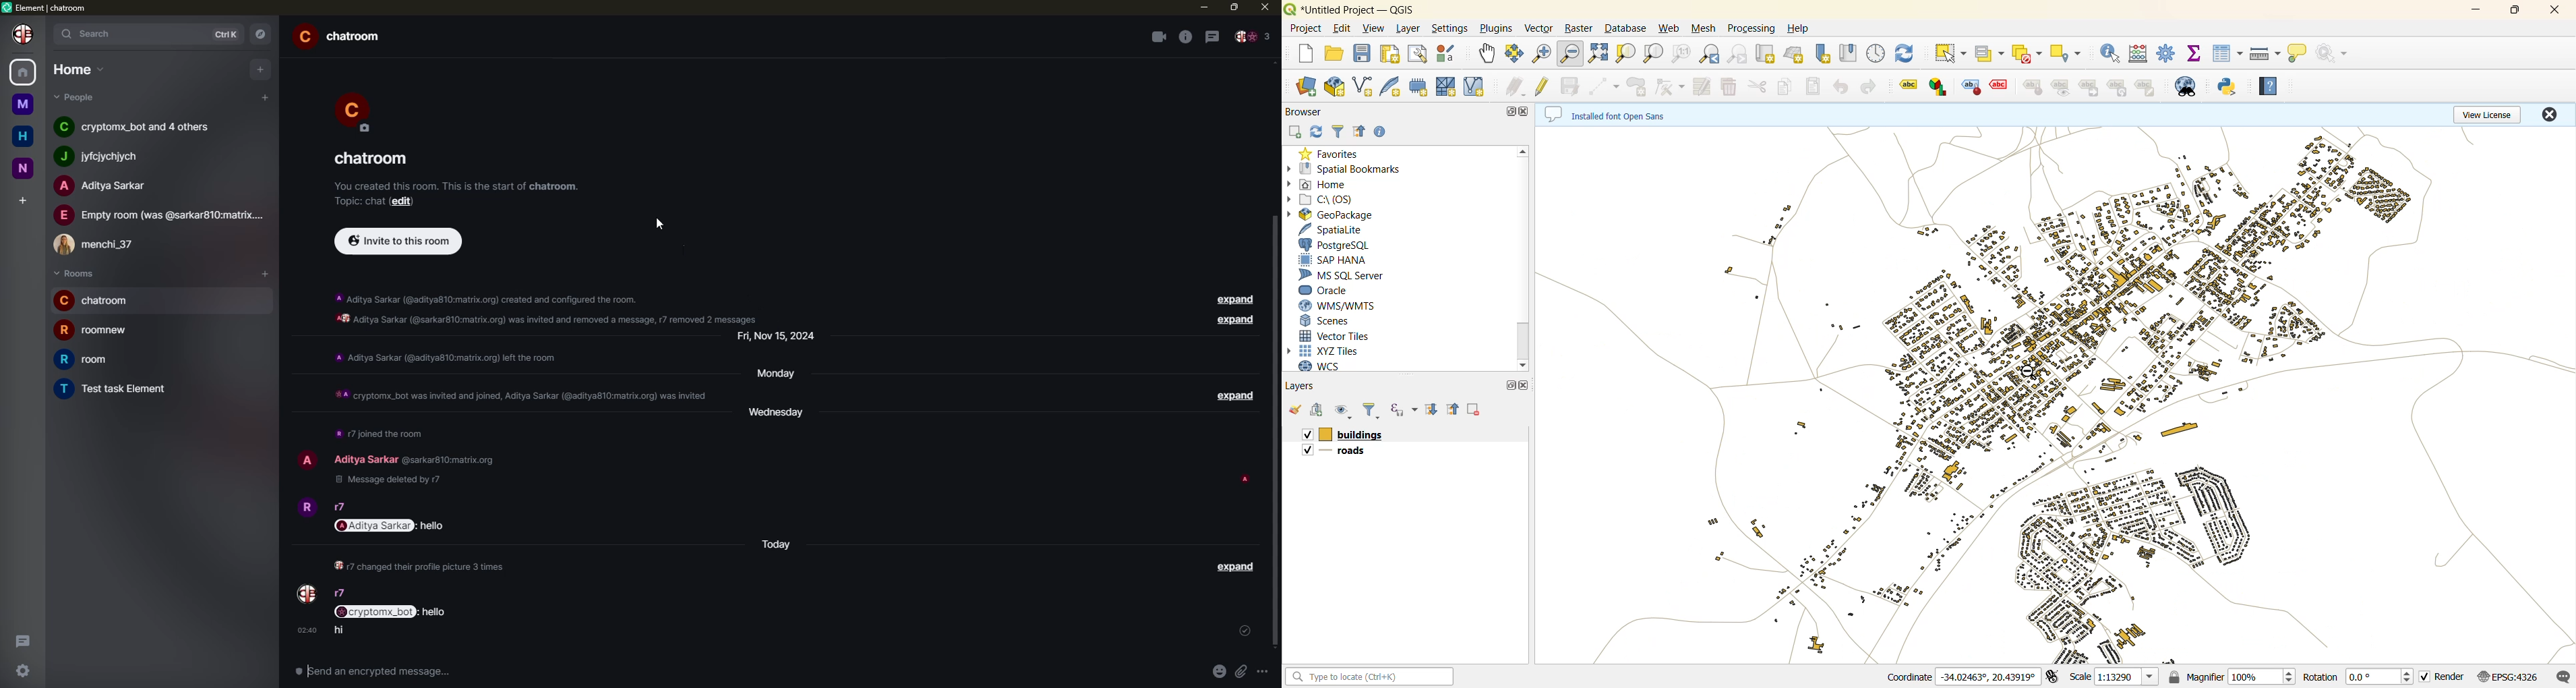  What do you see at coordinates (306, 462) in the screenshot?
I see `profile` at bounding box center [306, 462].